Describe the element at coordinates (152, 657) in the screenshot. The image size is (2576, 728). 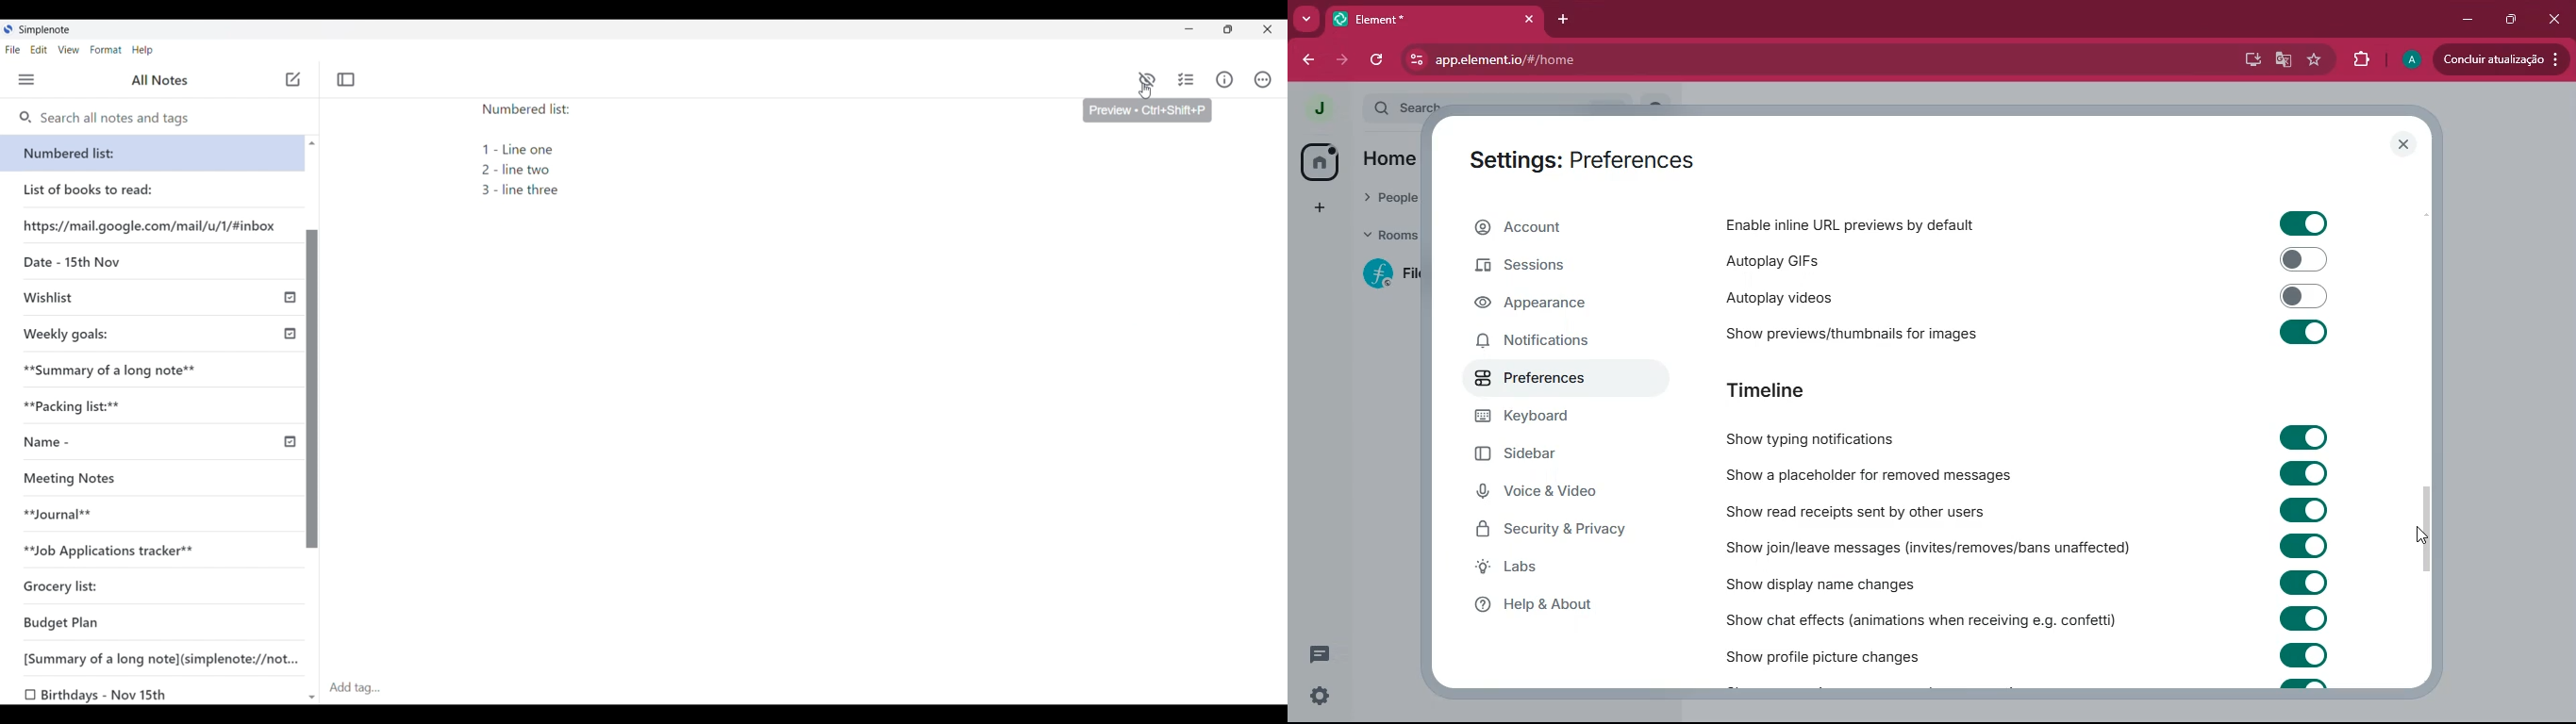
I see `[Summary of a long note] (simplenote://not...` at that location.